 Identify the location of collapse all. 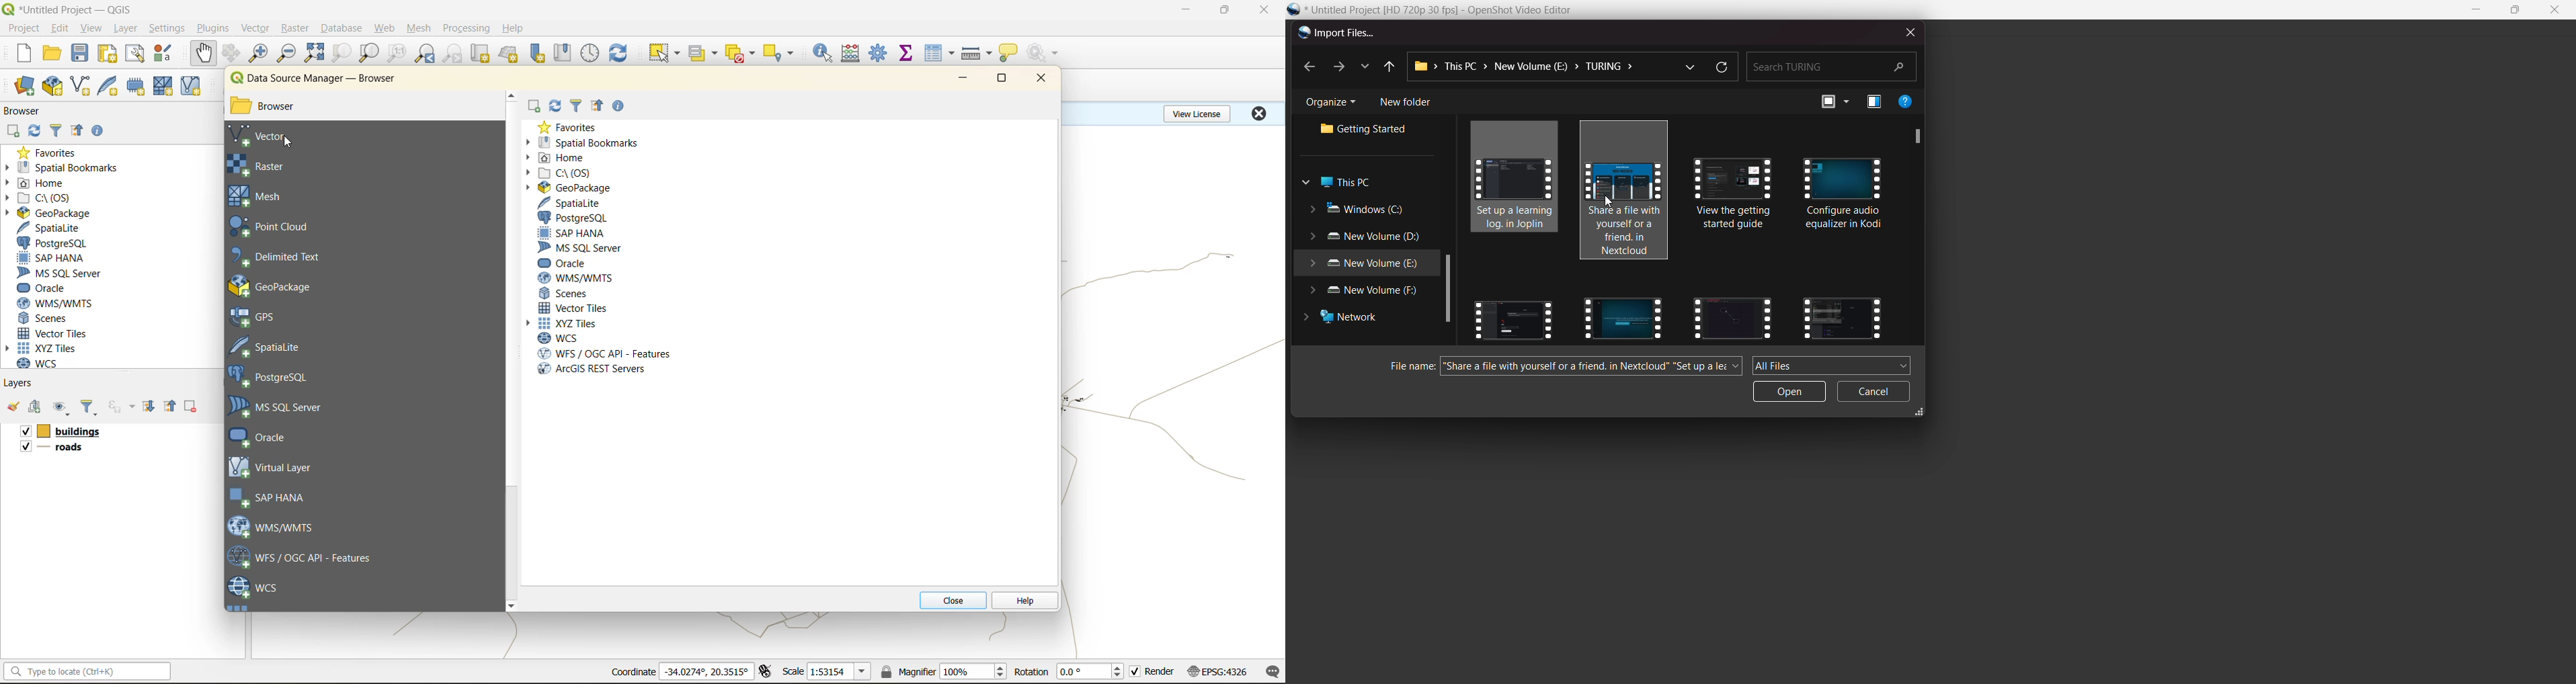
(599, 107).